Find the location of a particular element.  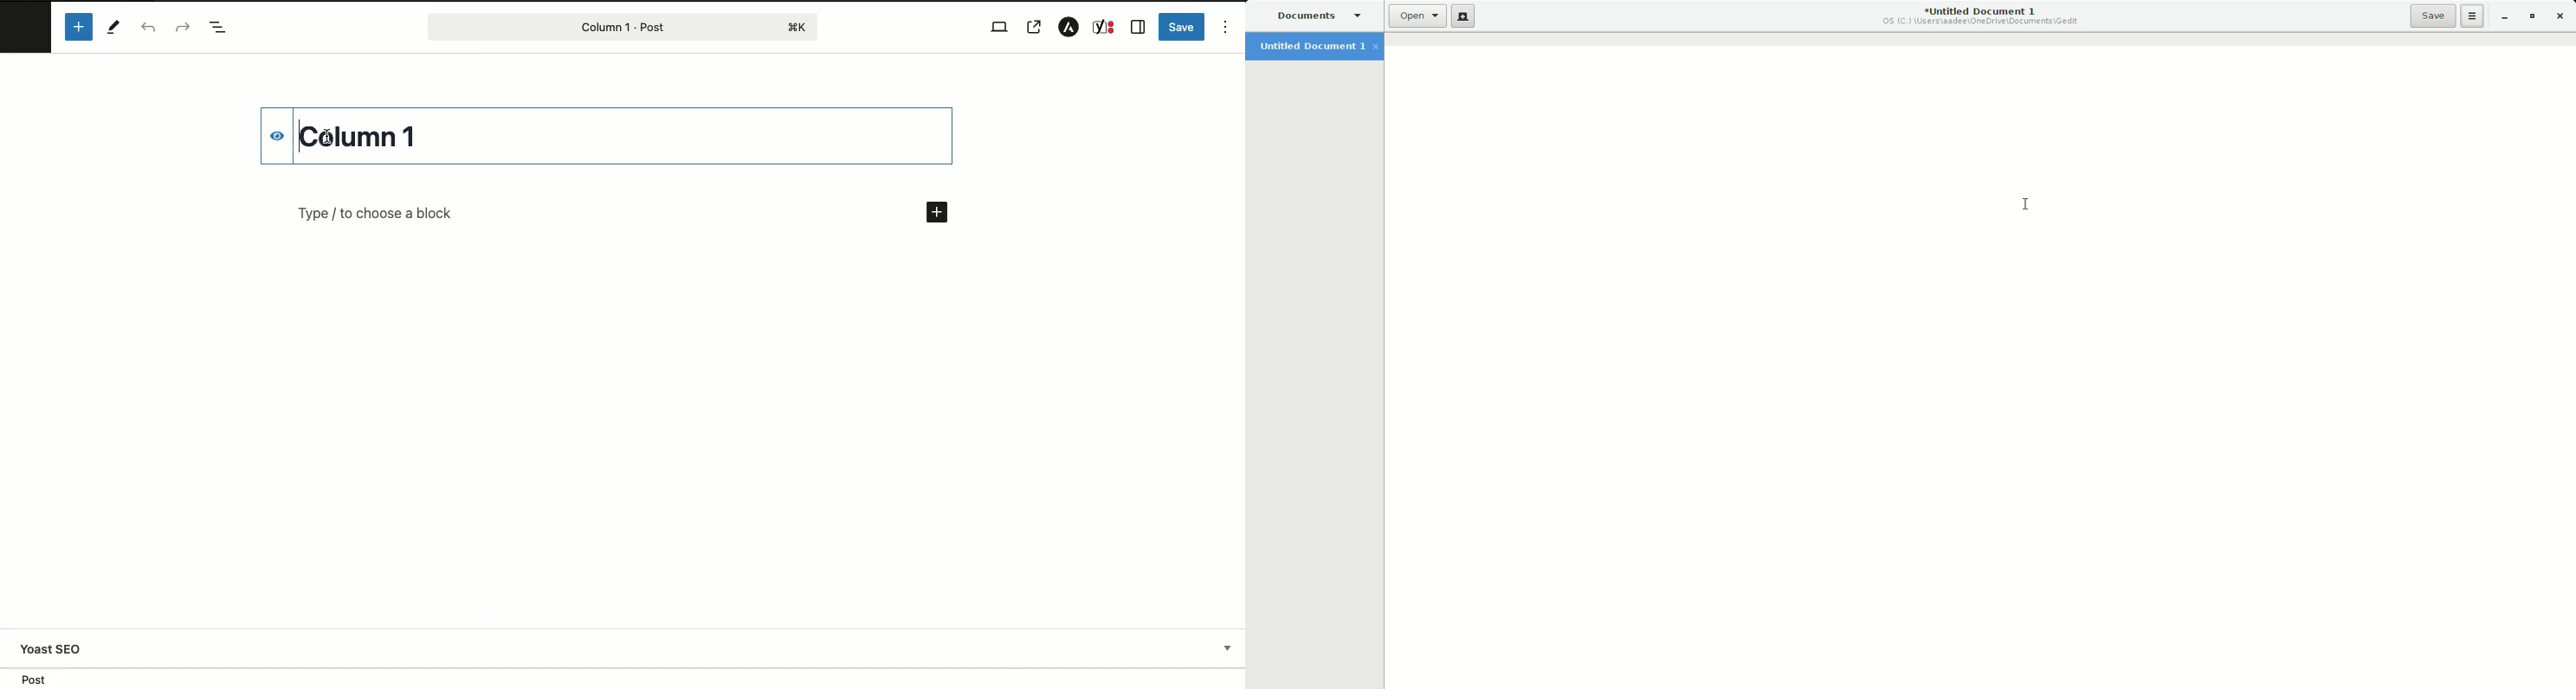

Cursor is located at coordinates (327, 136).